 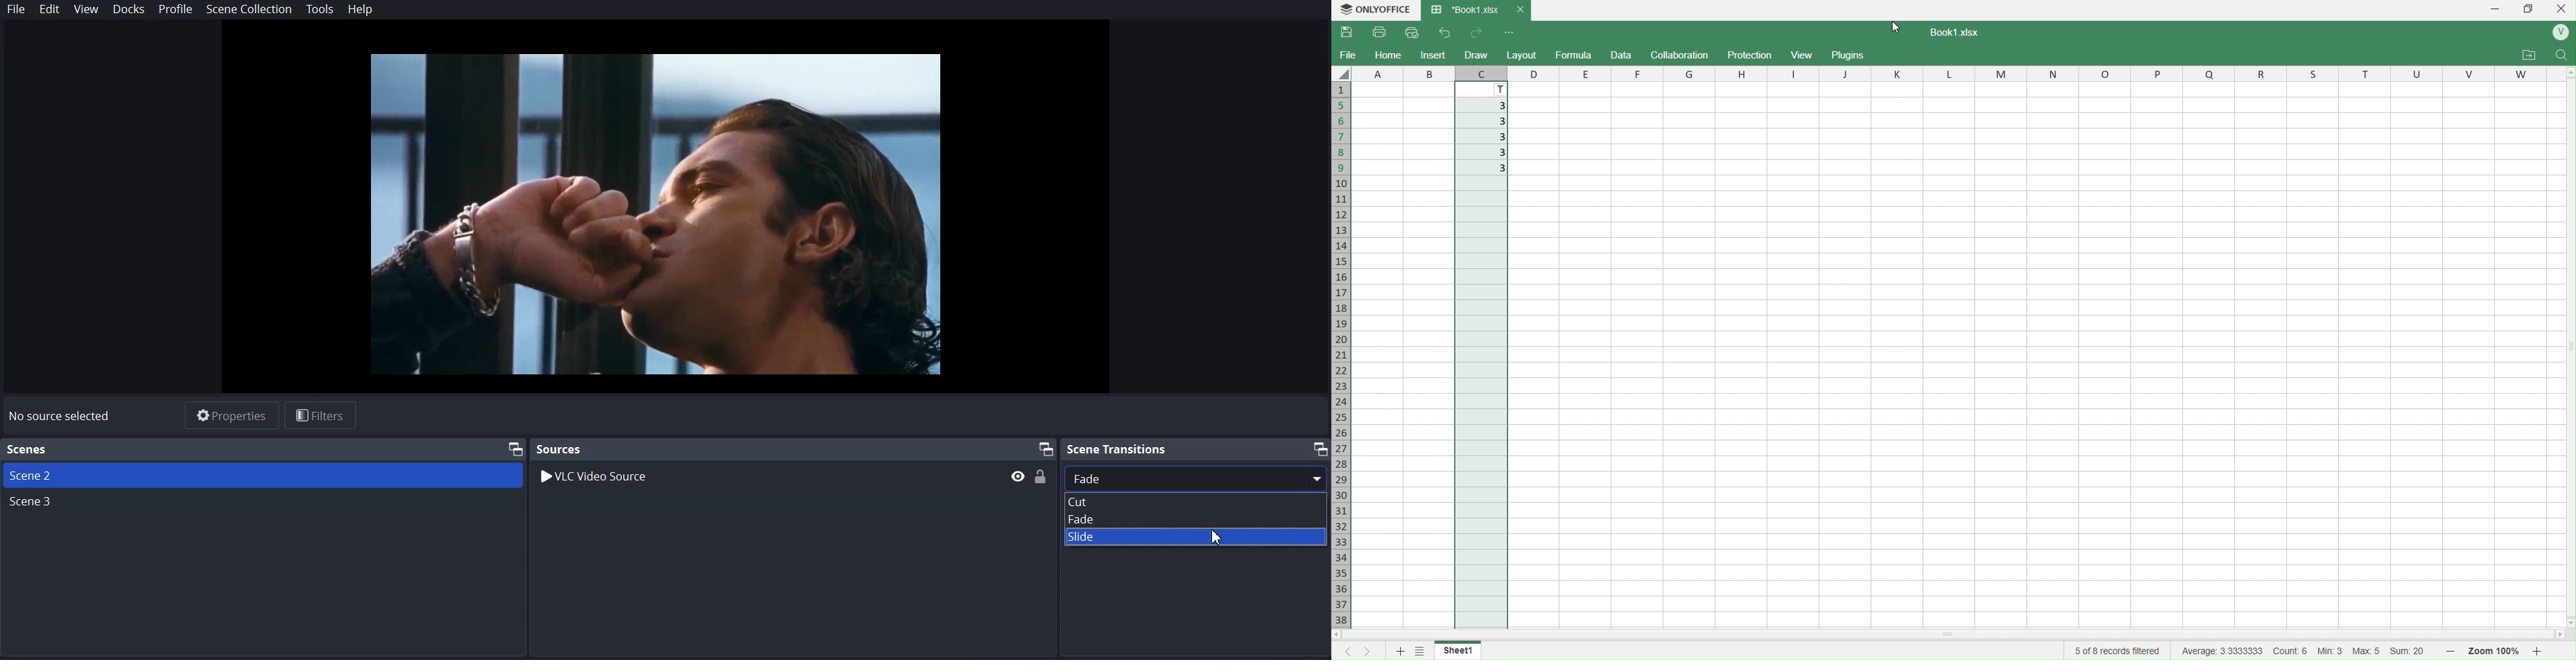 I want to click on Select Scene Transition, so click(x=1198, y=478).